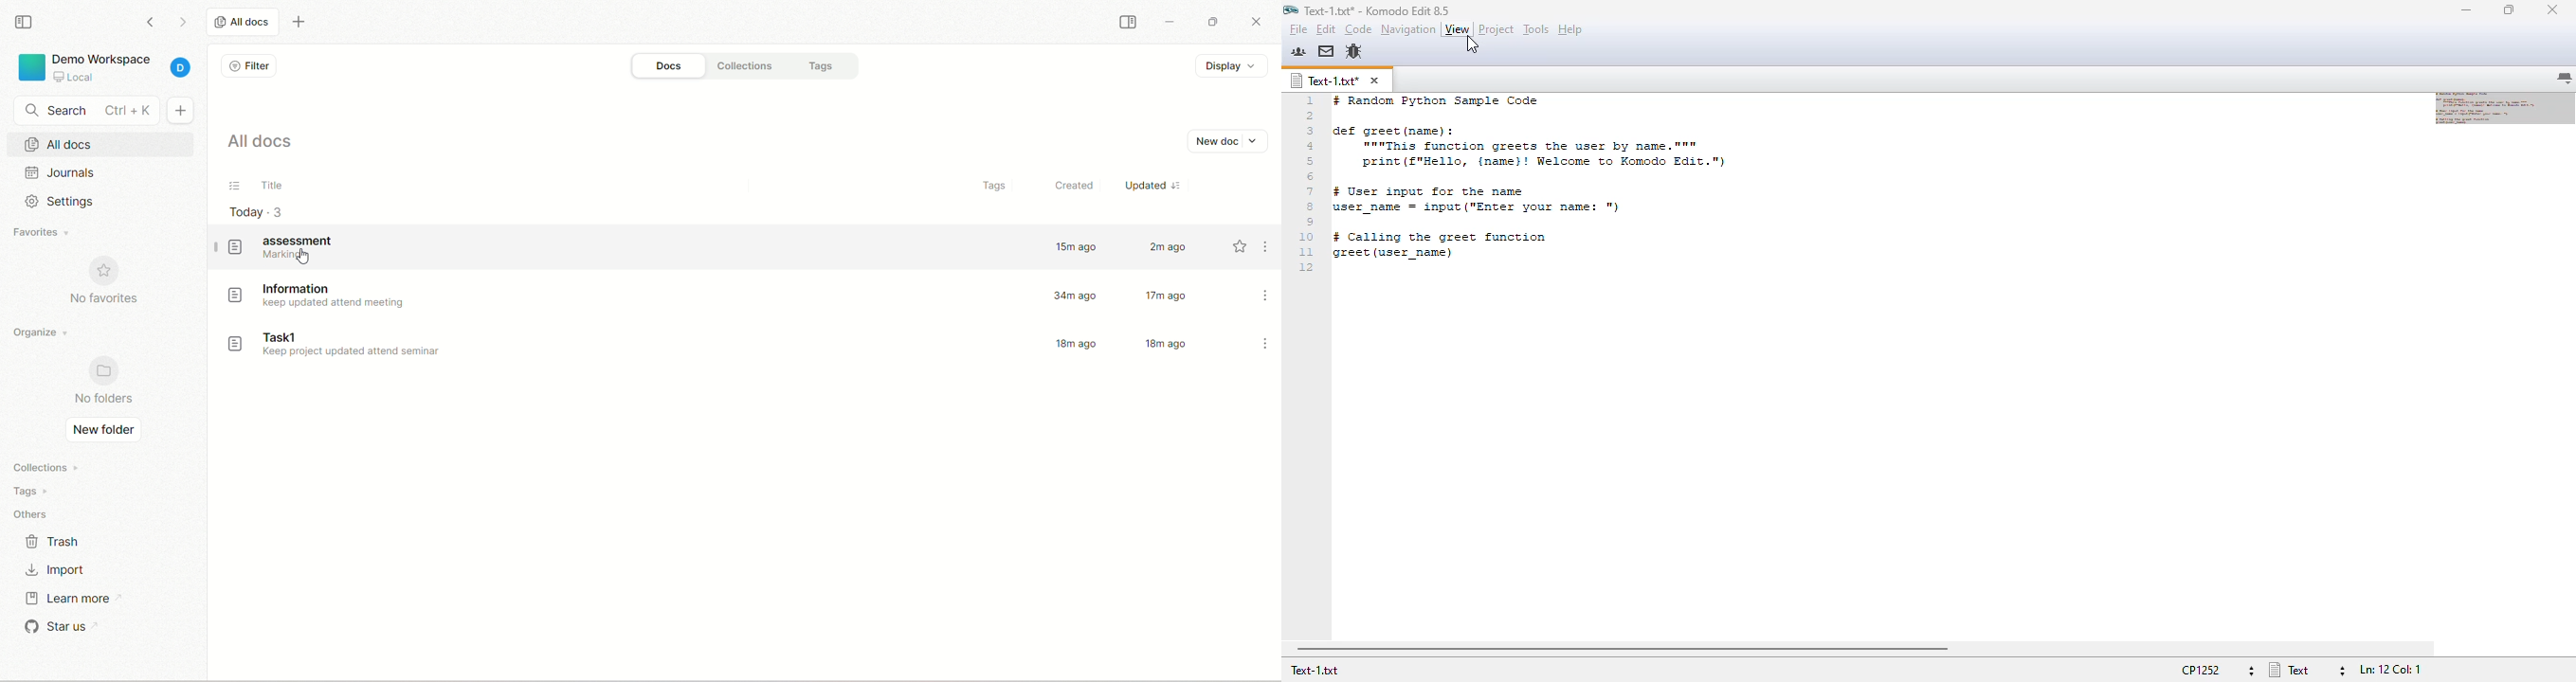 This screenshot has height=700, width=2576. Describe the element at coordinates (1077, 346) in the screenshot. I see `18m ago` at that location.